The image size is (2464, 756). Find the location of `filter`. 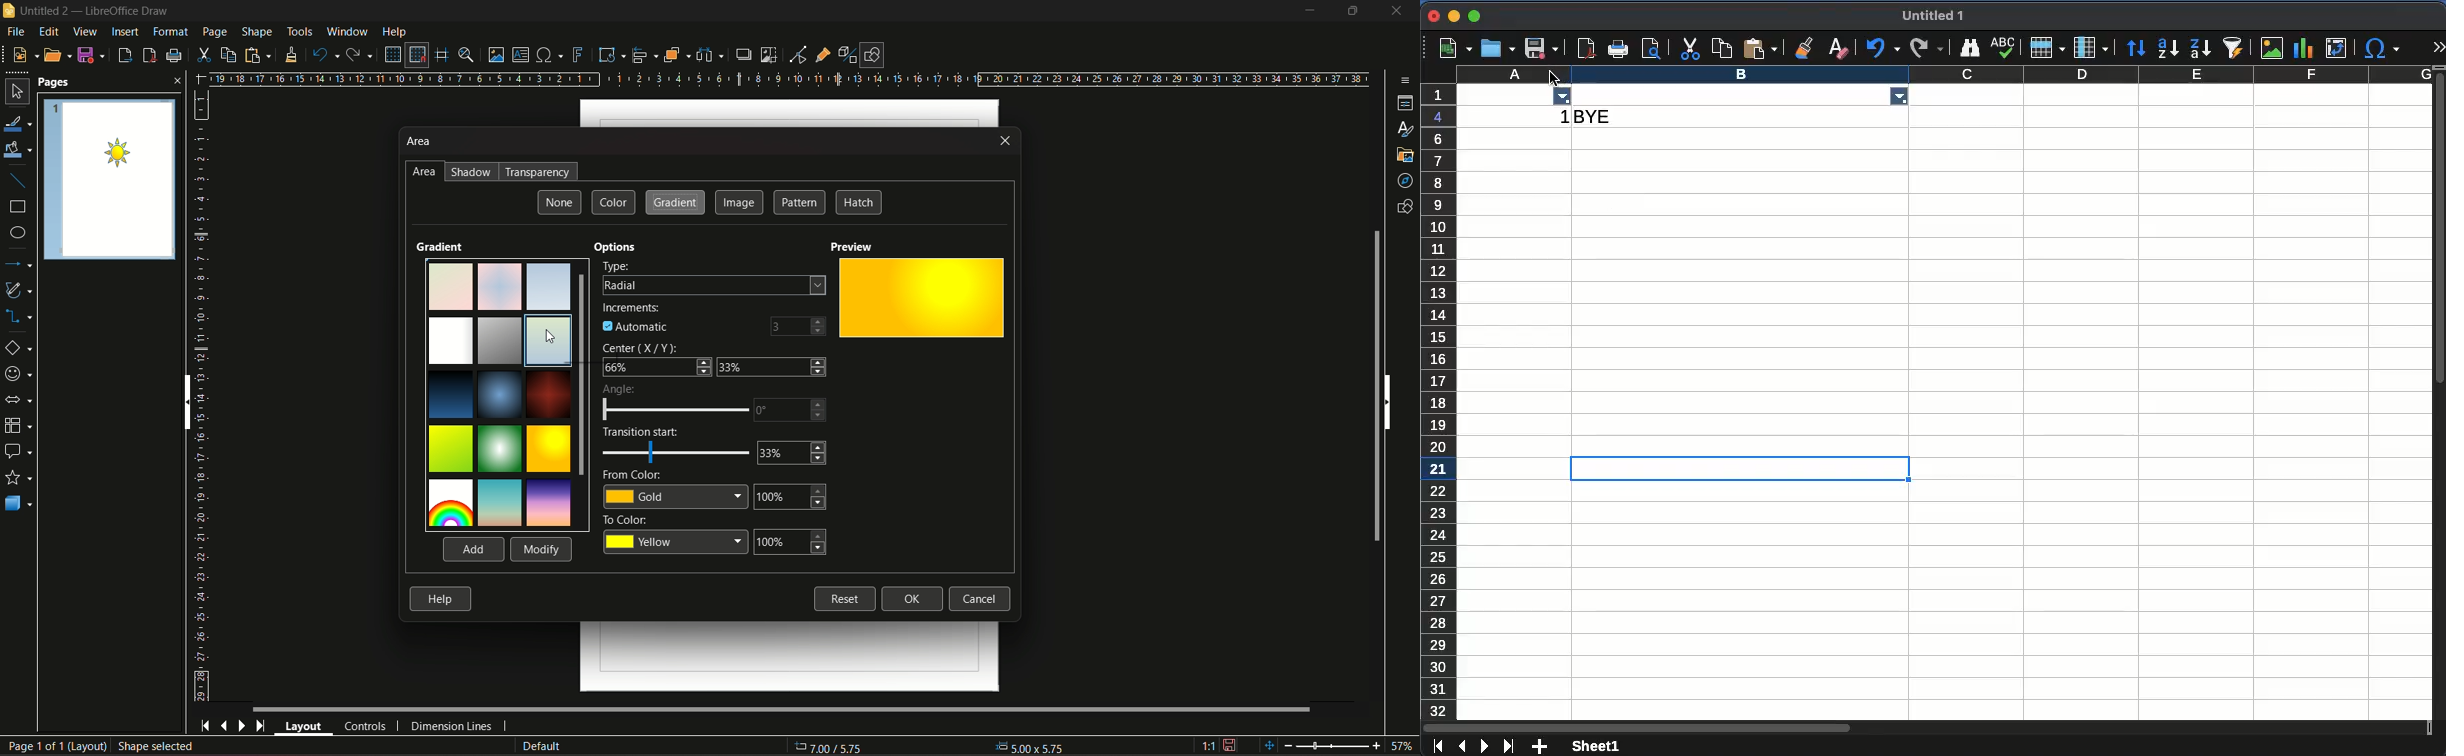

filter is located at coordinates (1896, 95).